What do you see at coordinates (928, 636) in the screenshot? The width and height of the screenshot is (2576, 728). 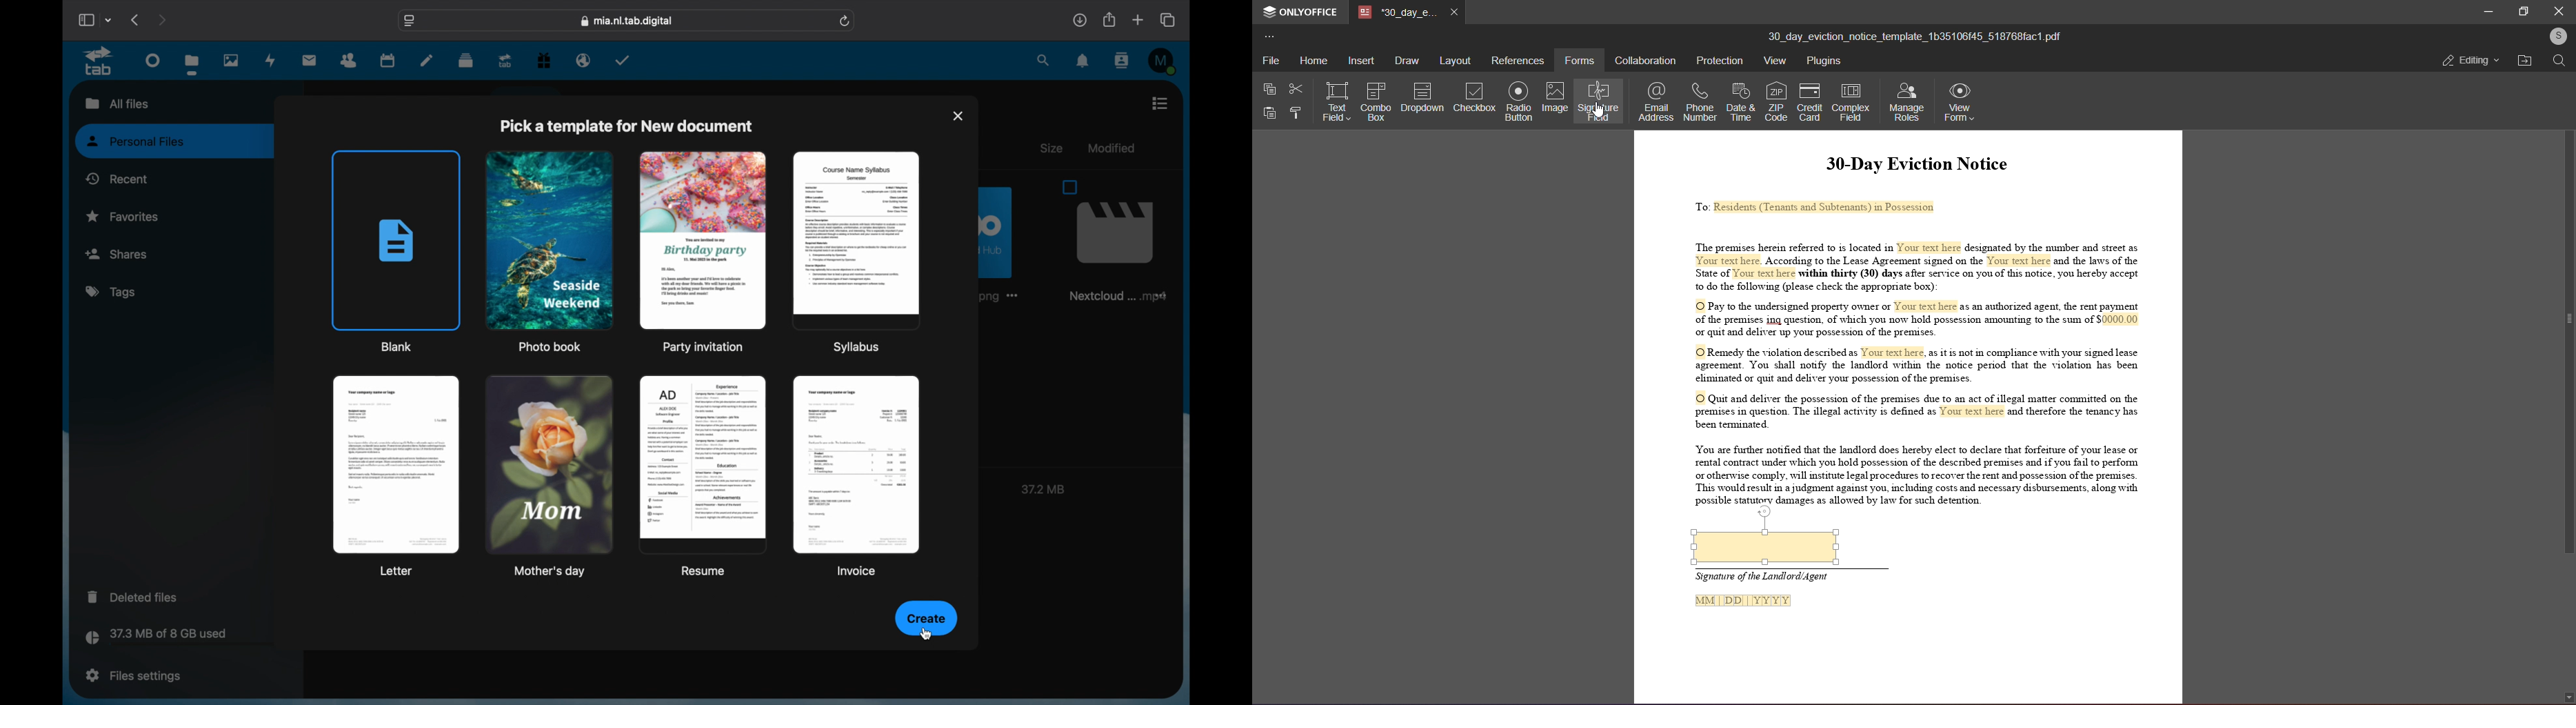 I see `cursor` at bounding box center [928, 636].